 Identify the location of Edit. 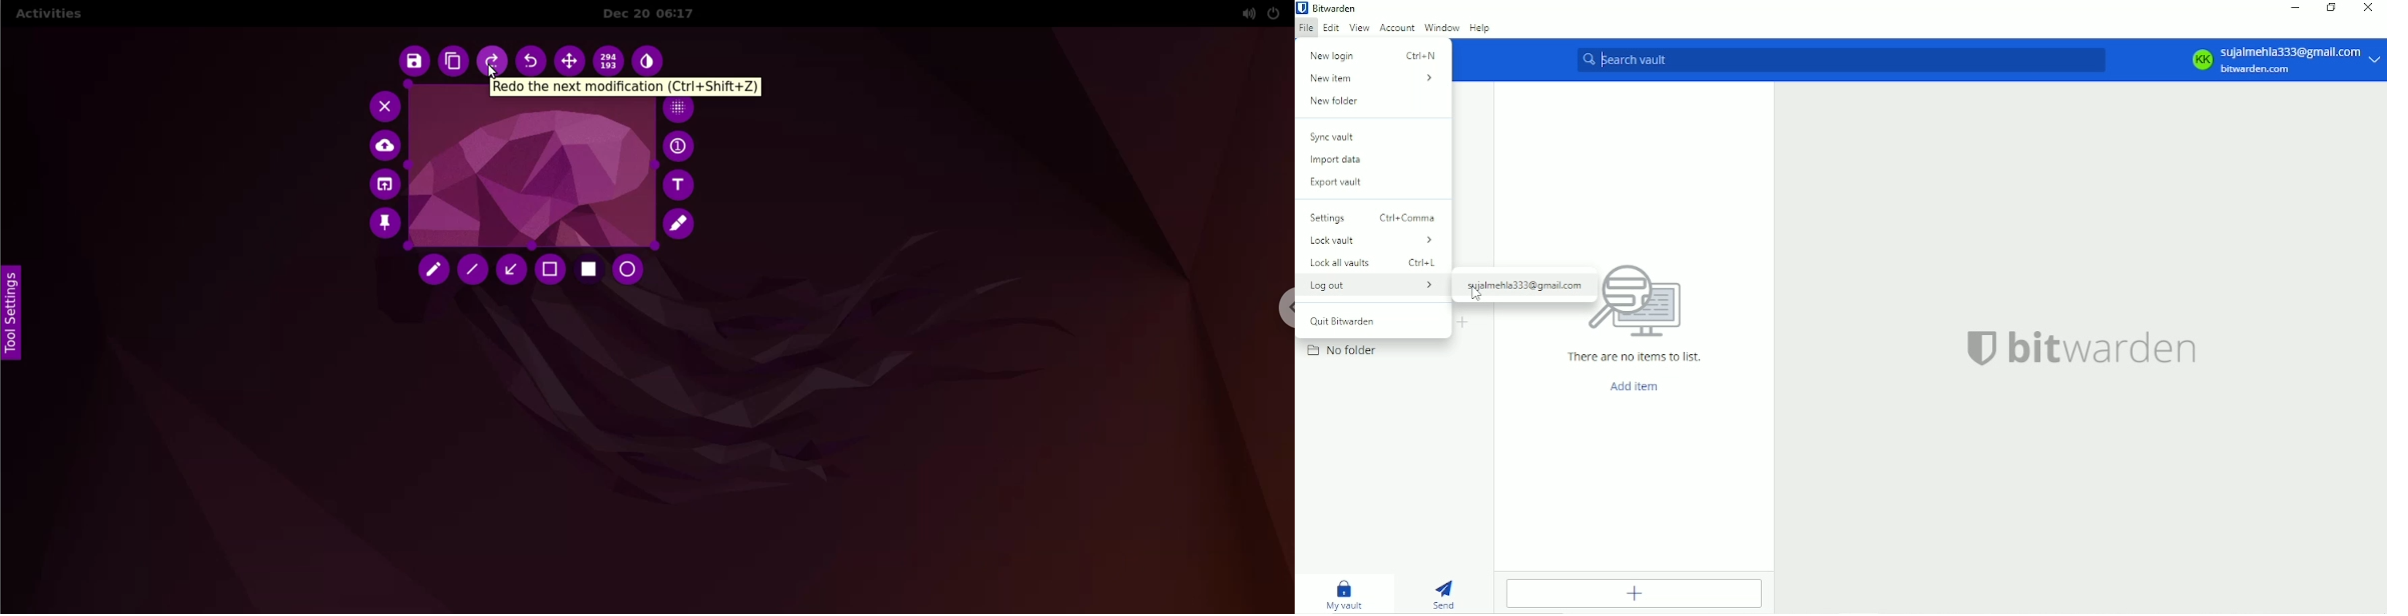
(1330, 28).